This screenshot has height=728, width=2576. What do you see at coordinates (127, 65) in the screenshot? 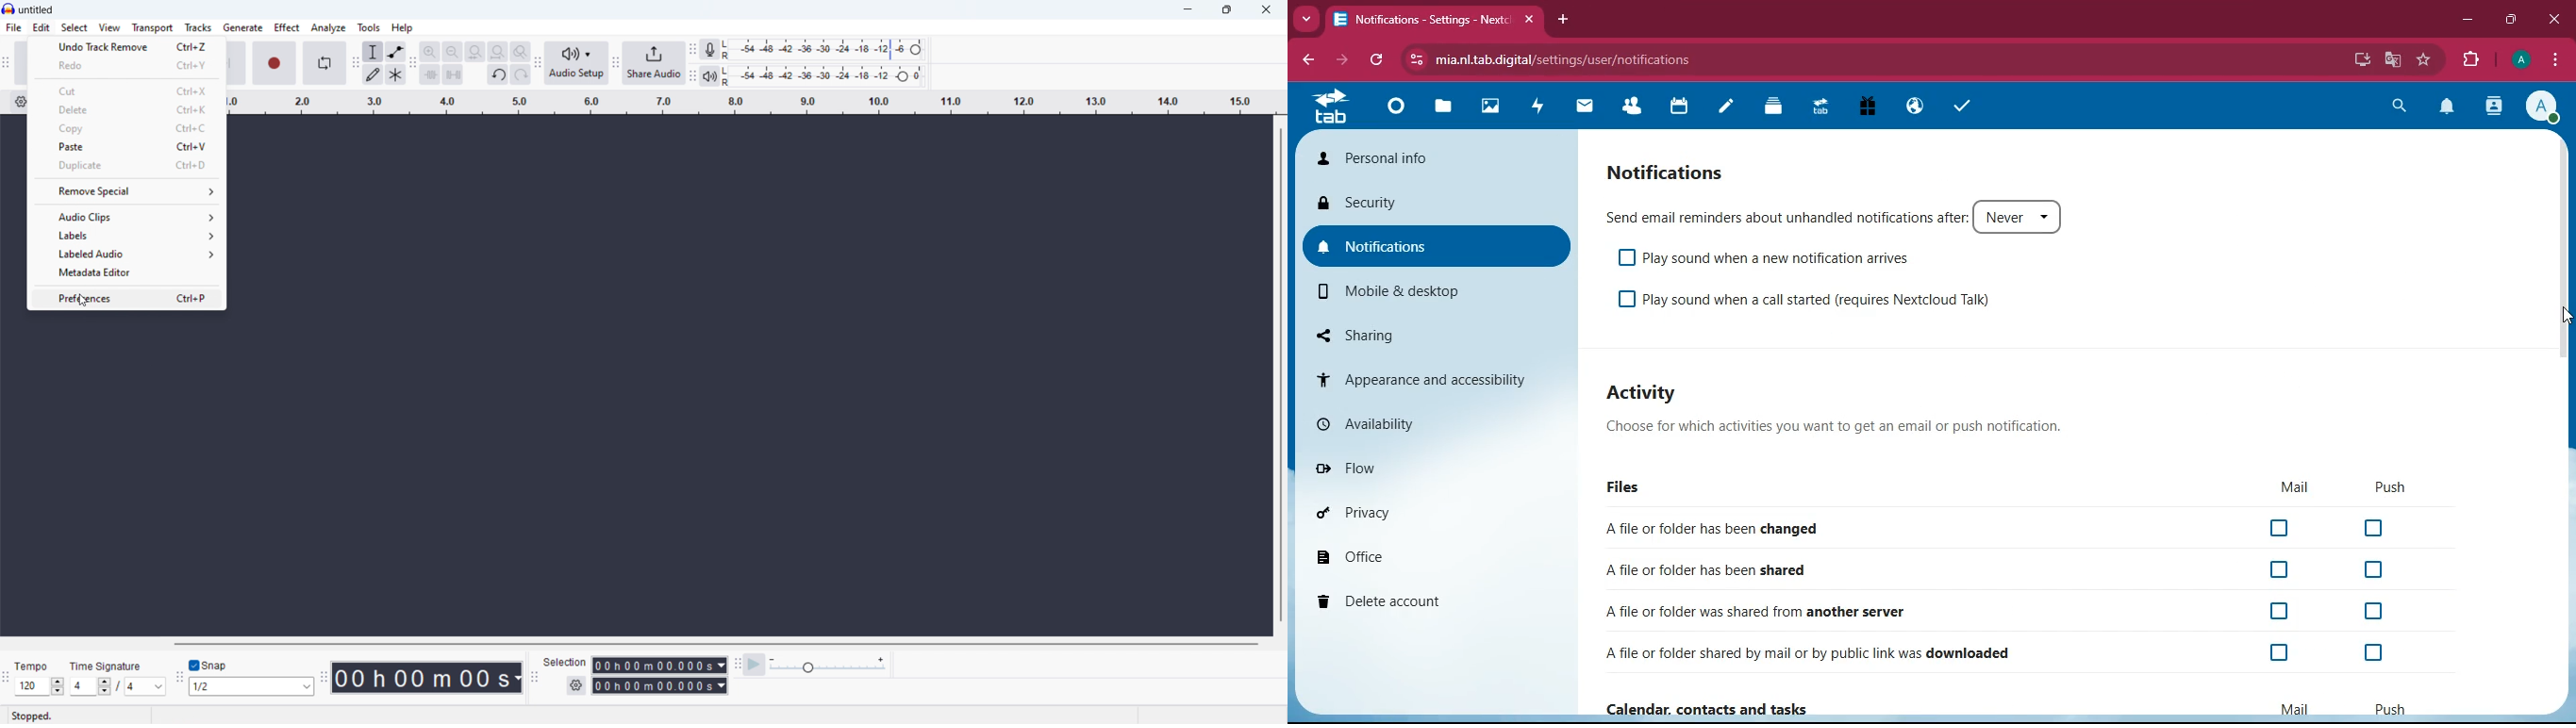
I see `redo` at bounding box center [127, 65].